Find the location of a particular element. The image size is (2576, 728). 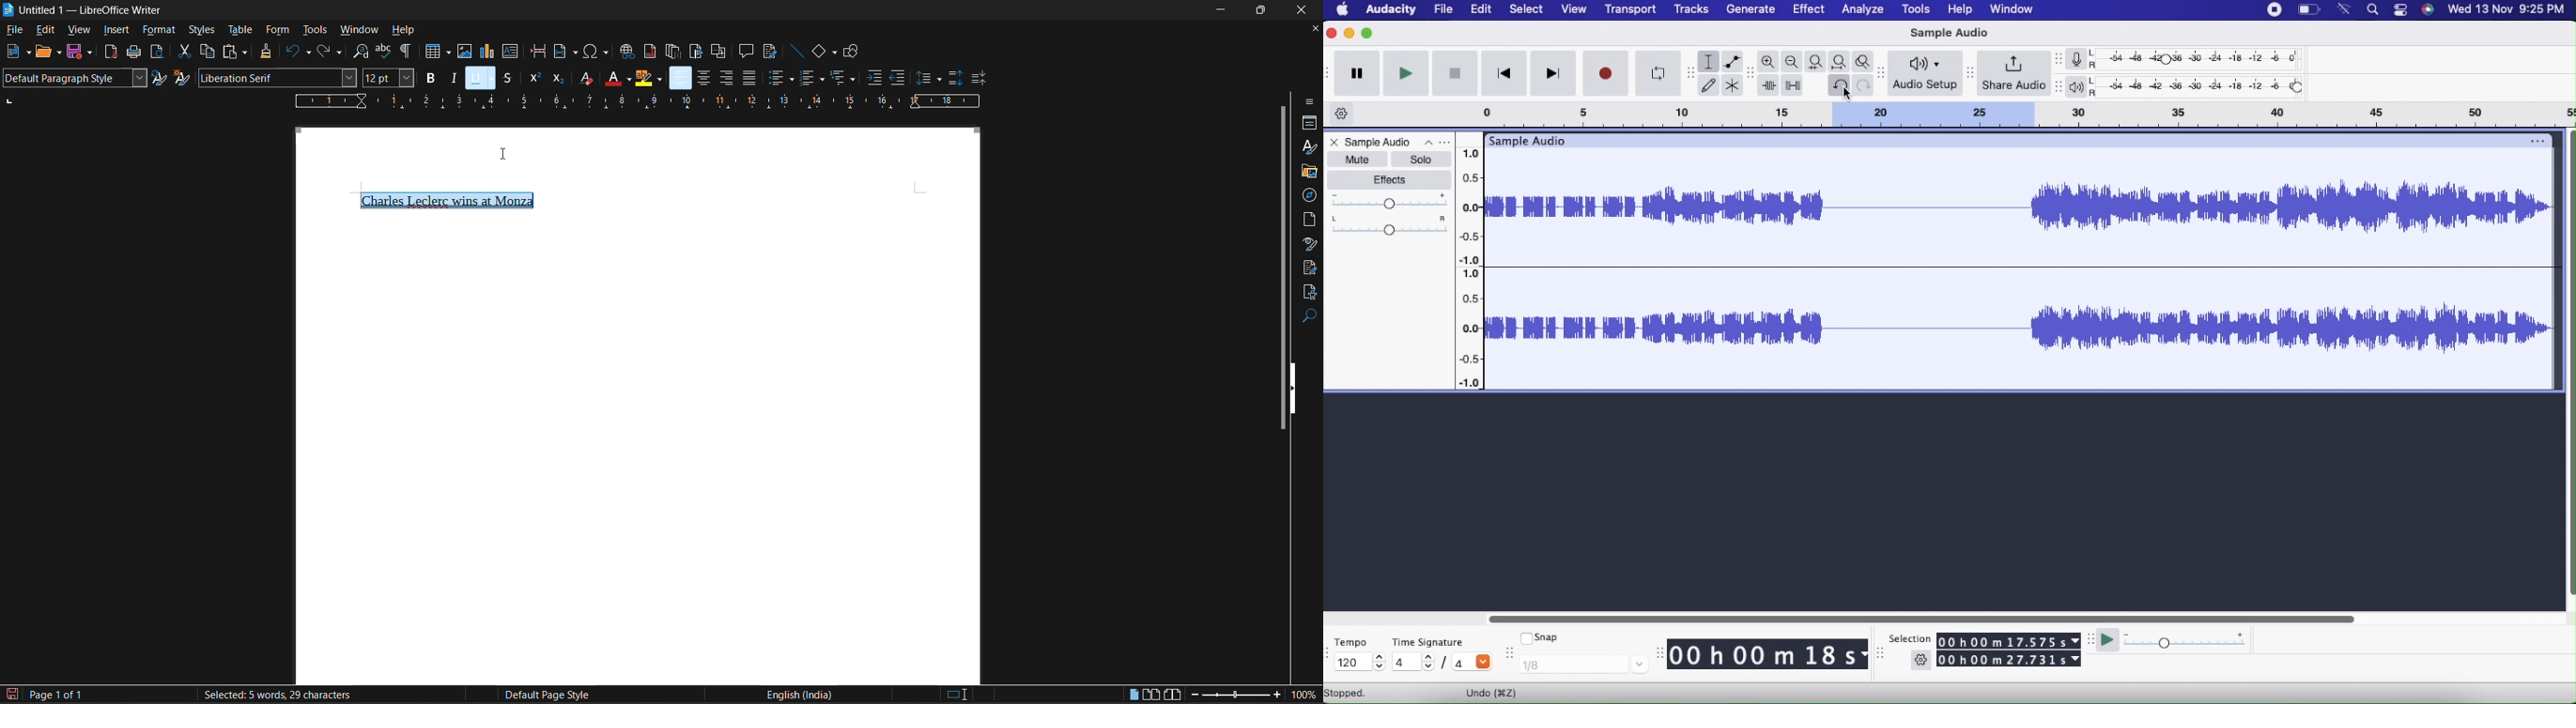

maximize is located at coordinates (1263, 9).